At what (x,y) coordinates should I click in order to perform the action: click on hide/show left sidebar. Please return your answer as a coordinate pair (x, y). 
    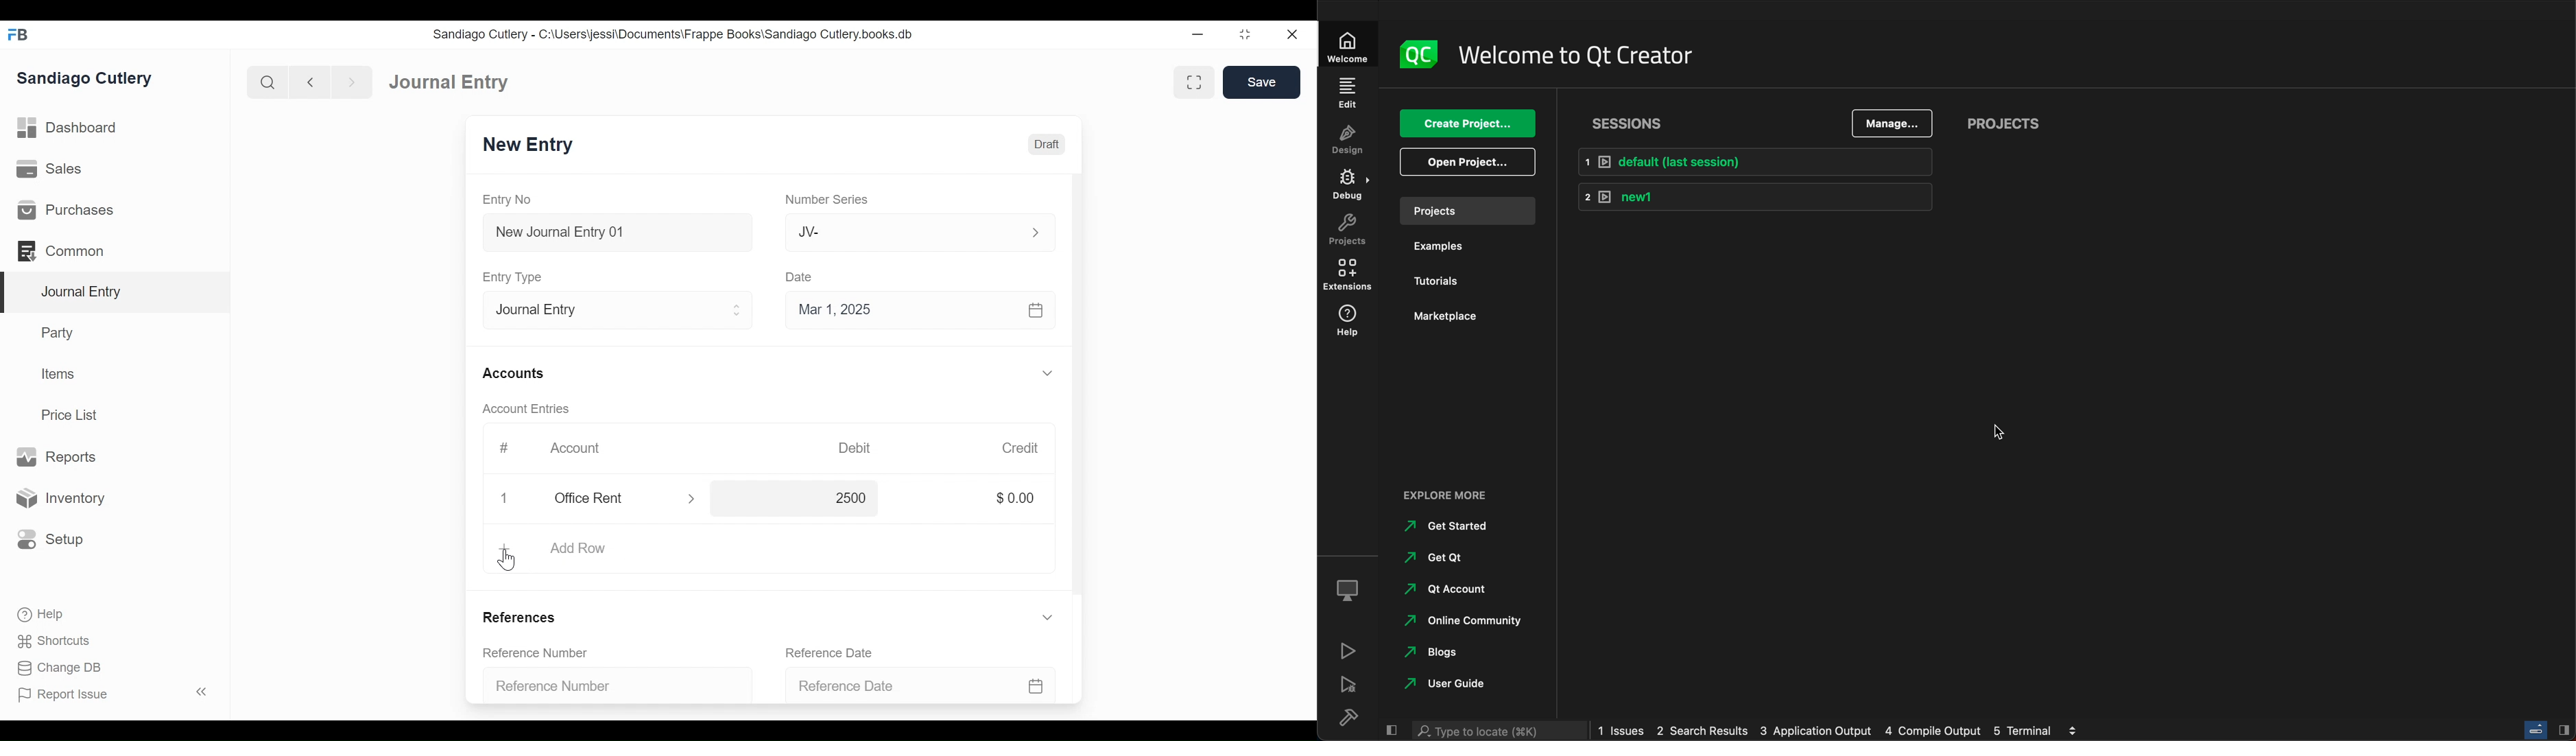
    Looking at the image, I should click on (1389, 731).